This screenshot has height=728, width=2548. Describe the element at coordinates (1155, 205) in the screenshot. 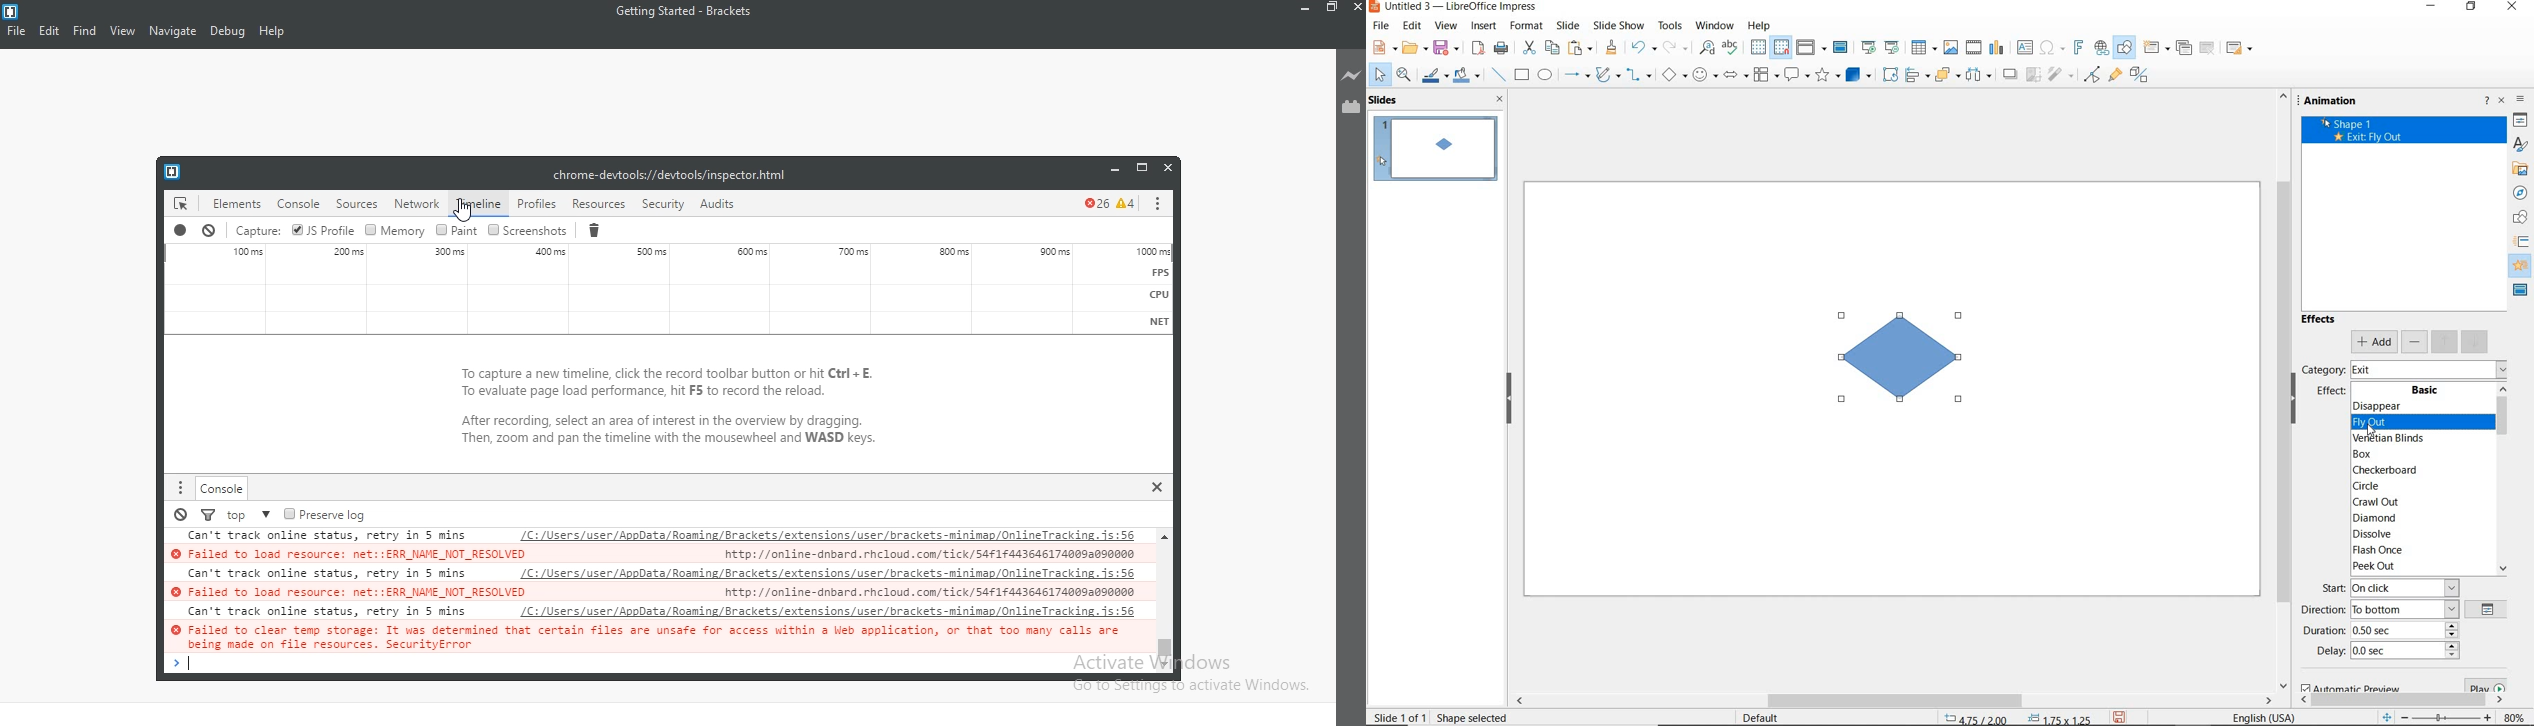

I see `options` at that location.